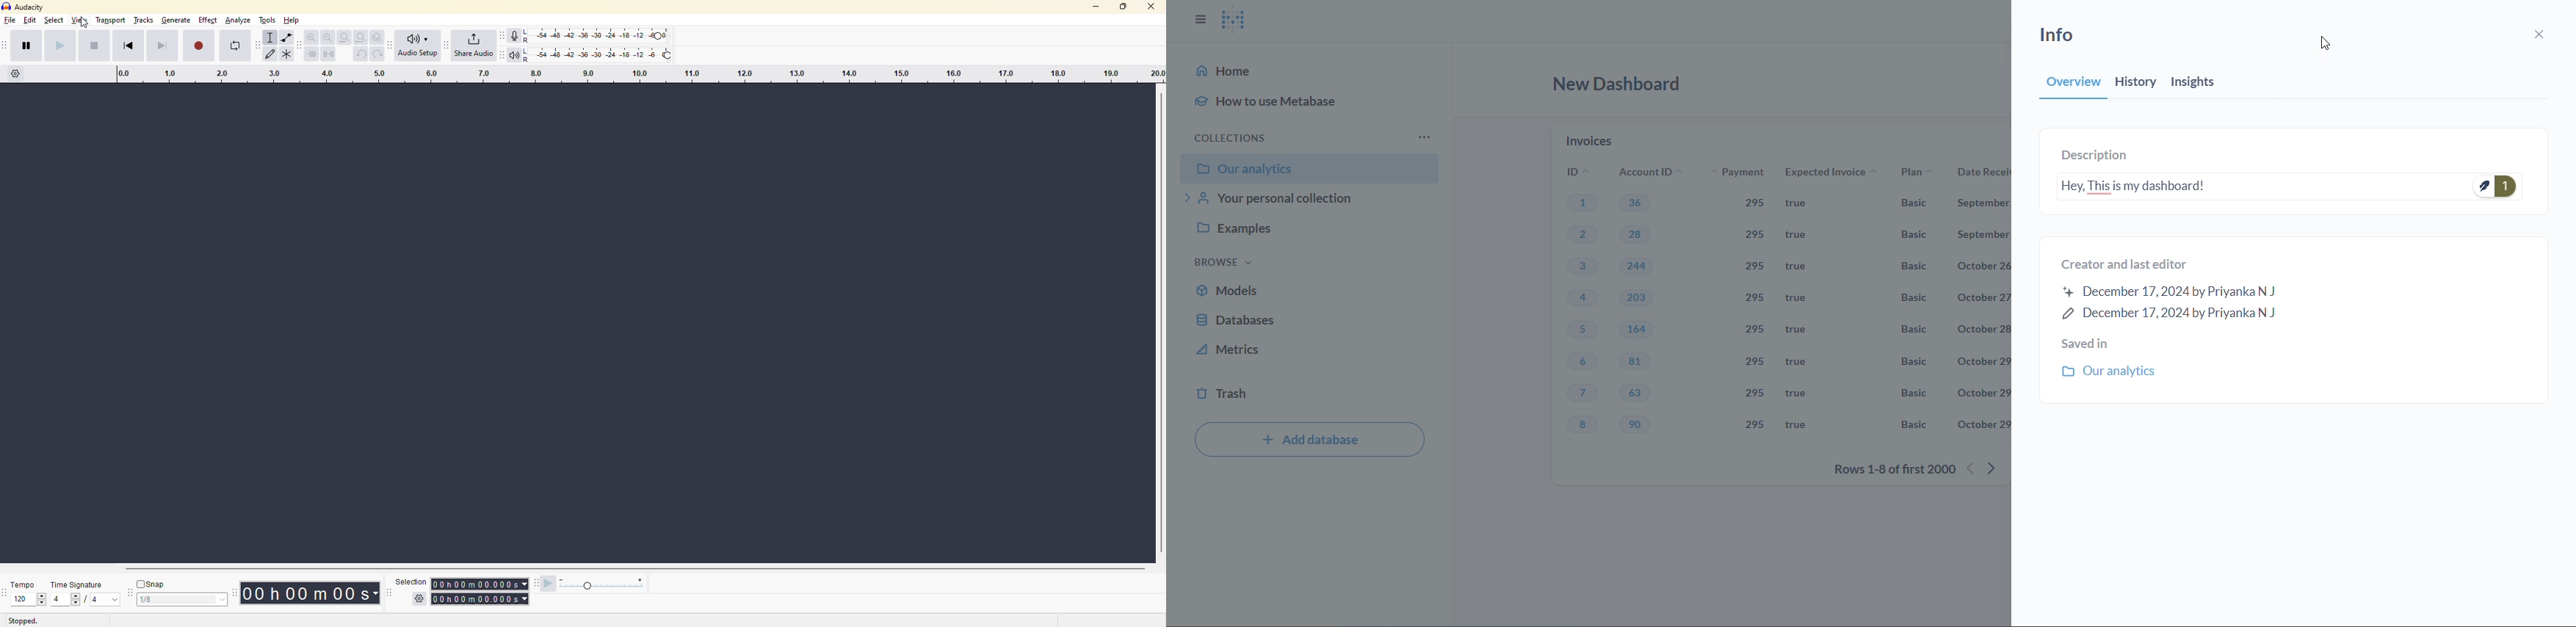  I want to click on 7, so click(1582, 394).